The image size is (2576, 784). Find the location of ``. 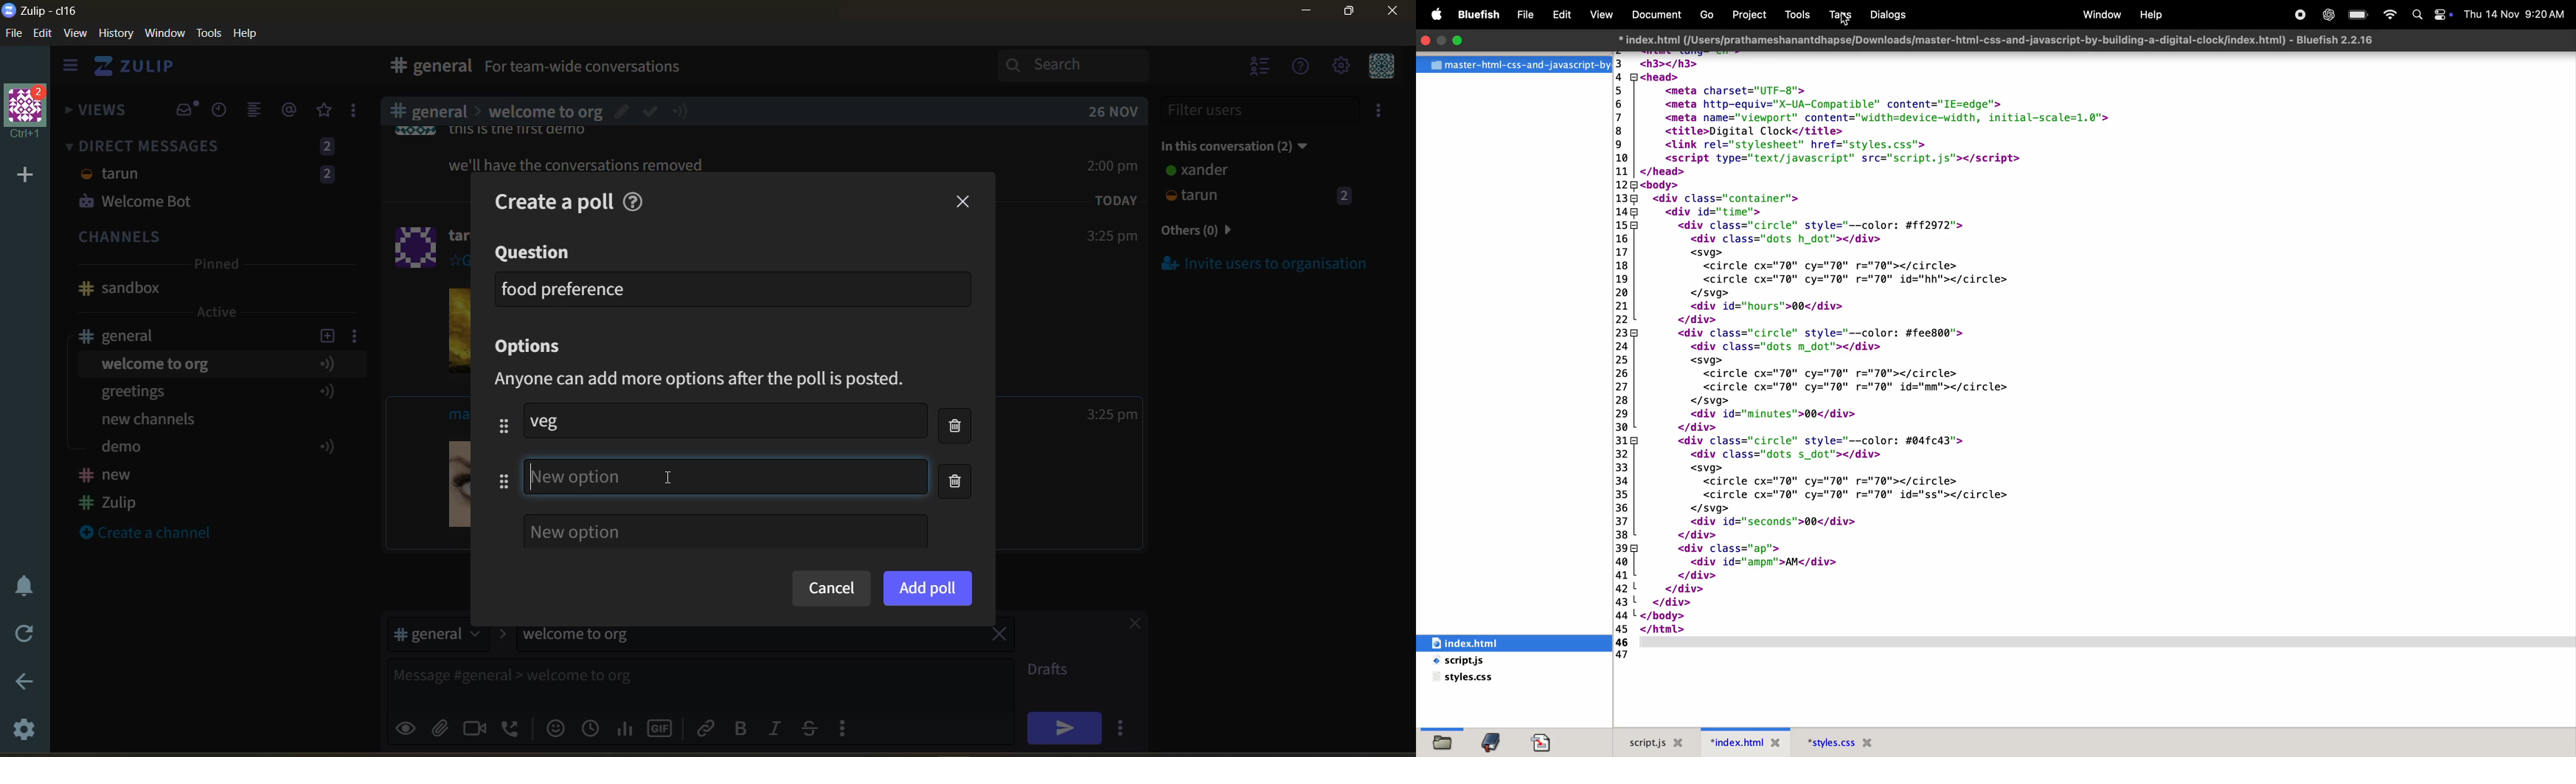

 is located at coordinates (545, 111).